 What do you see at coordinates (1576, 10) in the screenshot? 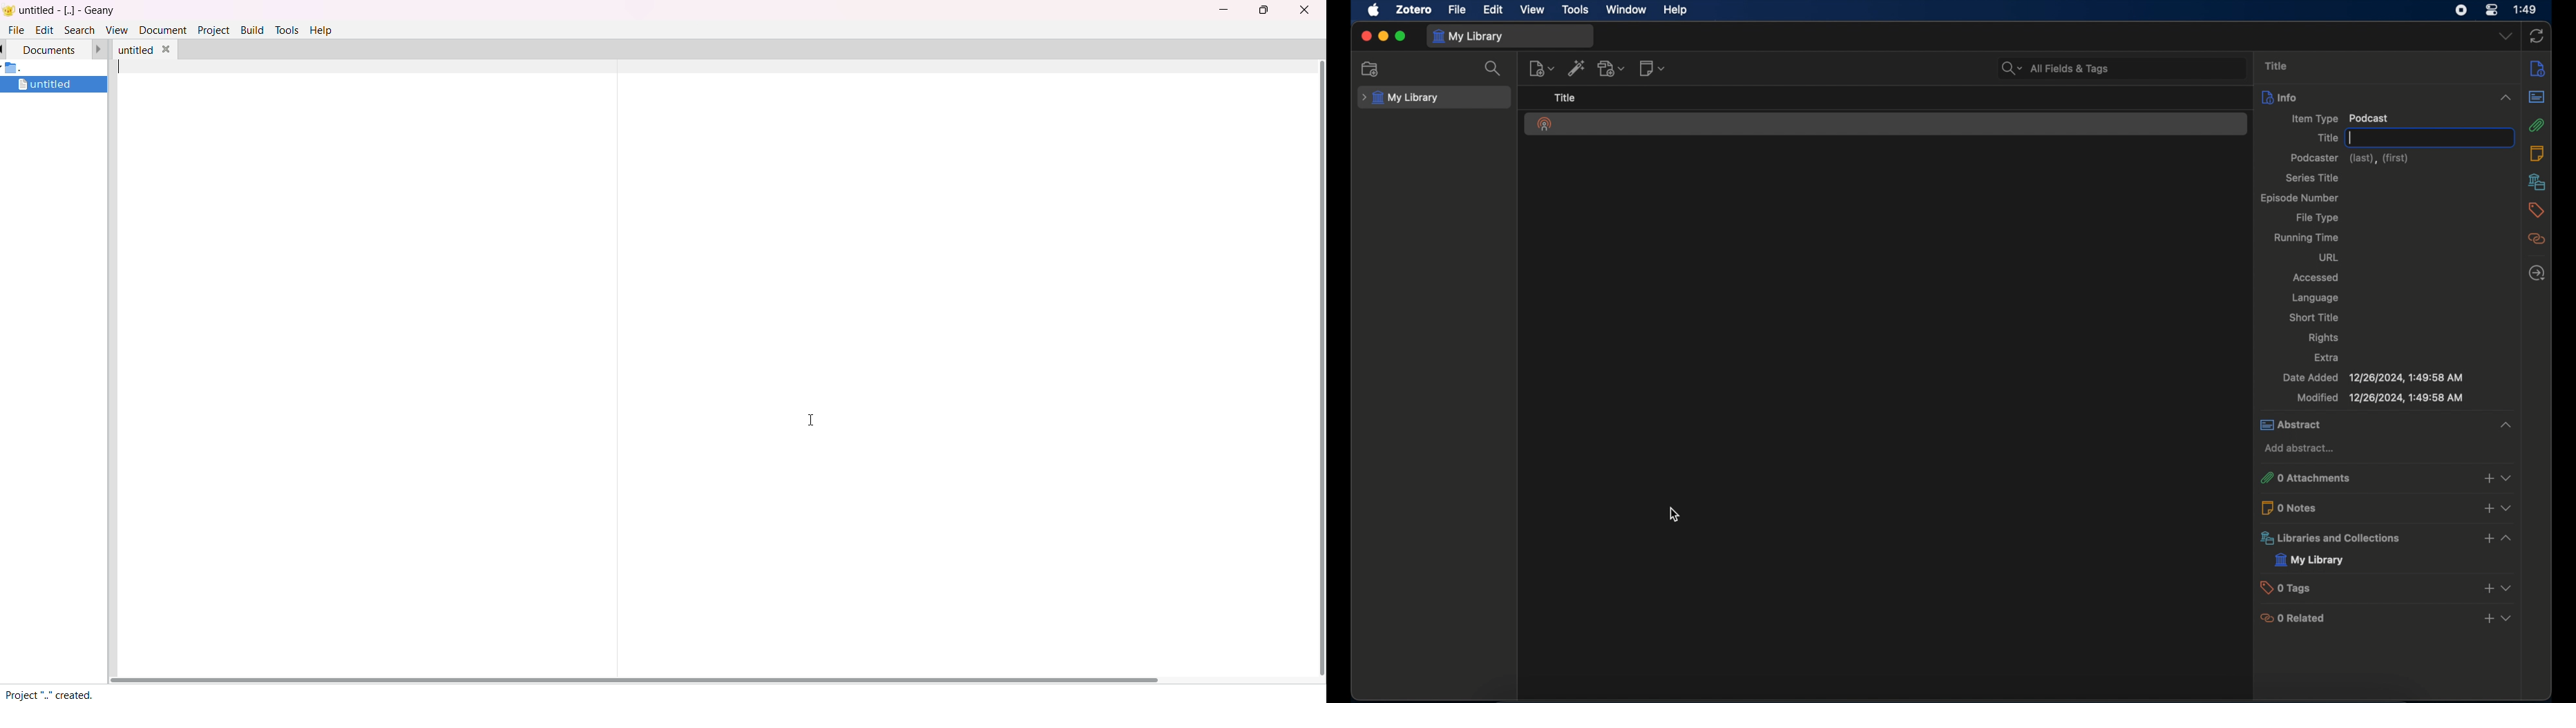
I see `tools` at bounding box center [1576, 10].